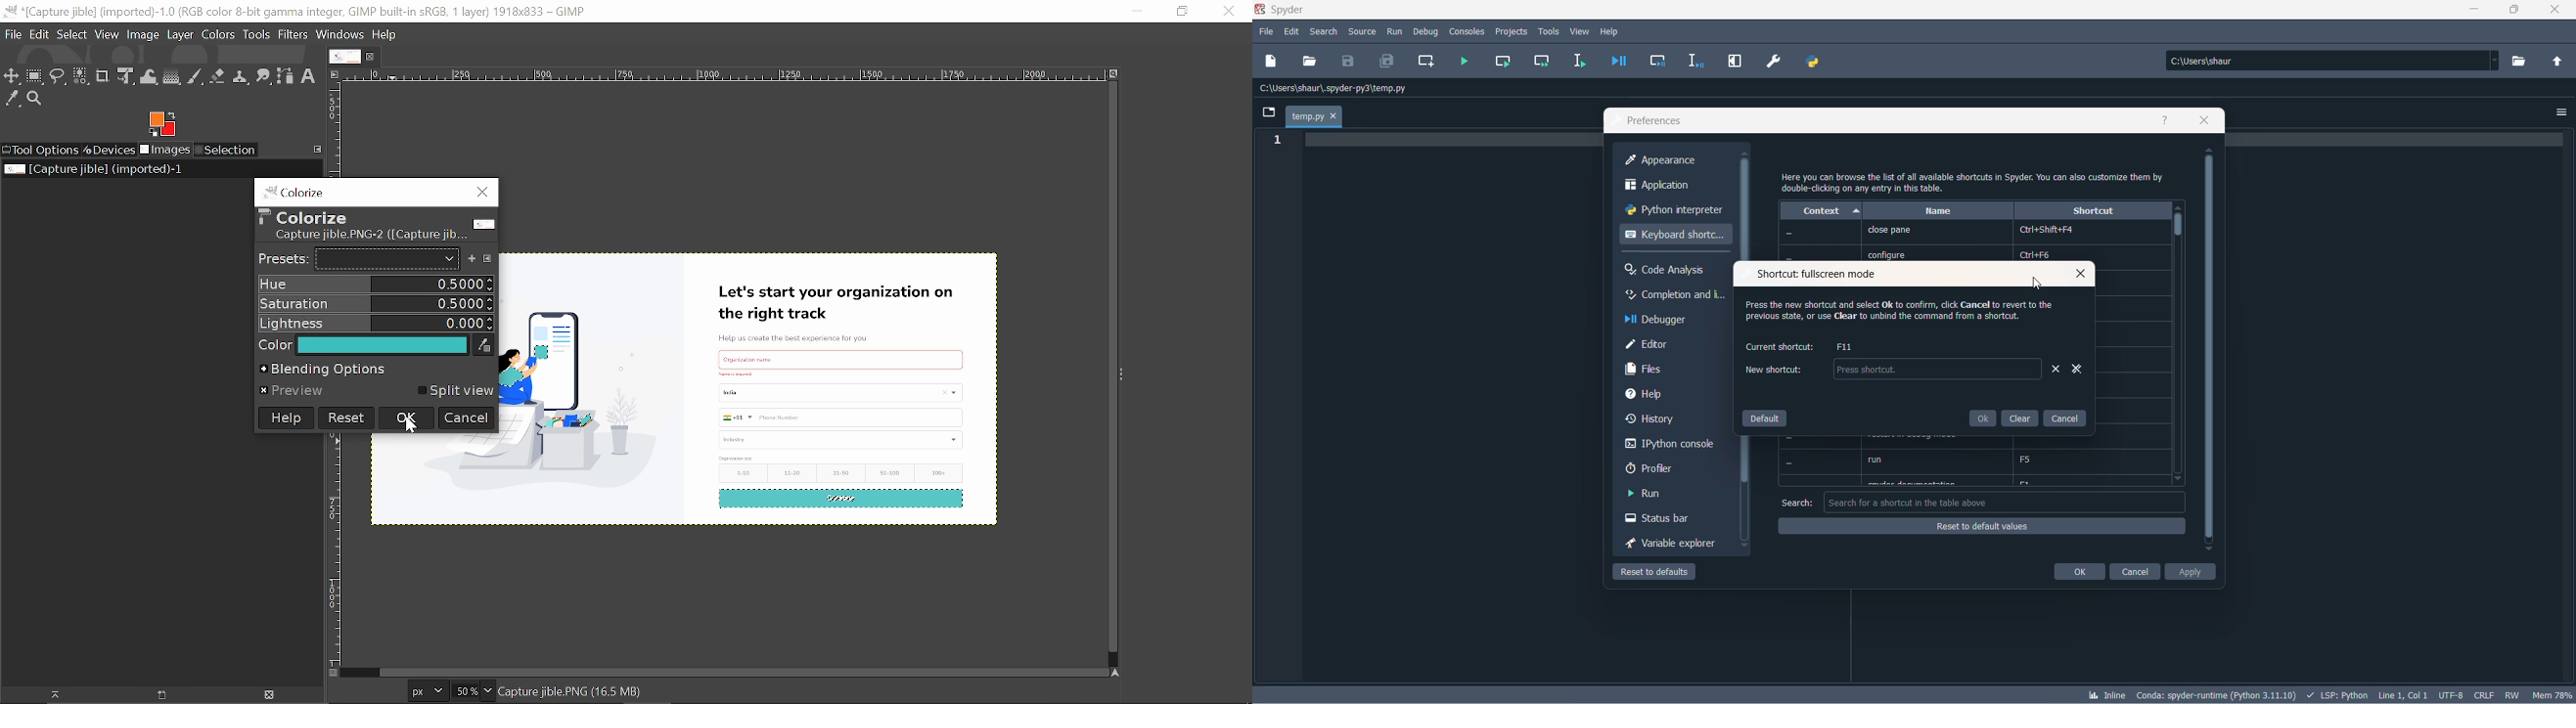 The height and width of the screenshot is (728, 2576). I want to click on history, so click(1669, 421).